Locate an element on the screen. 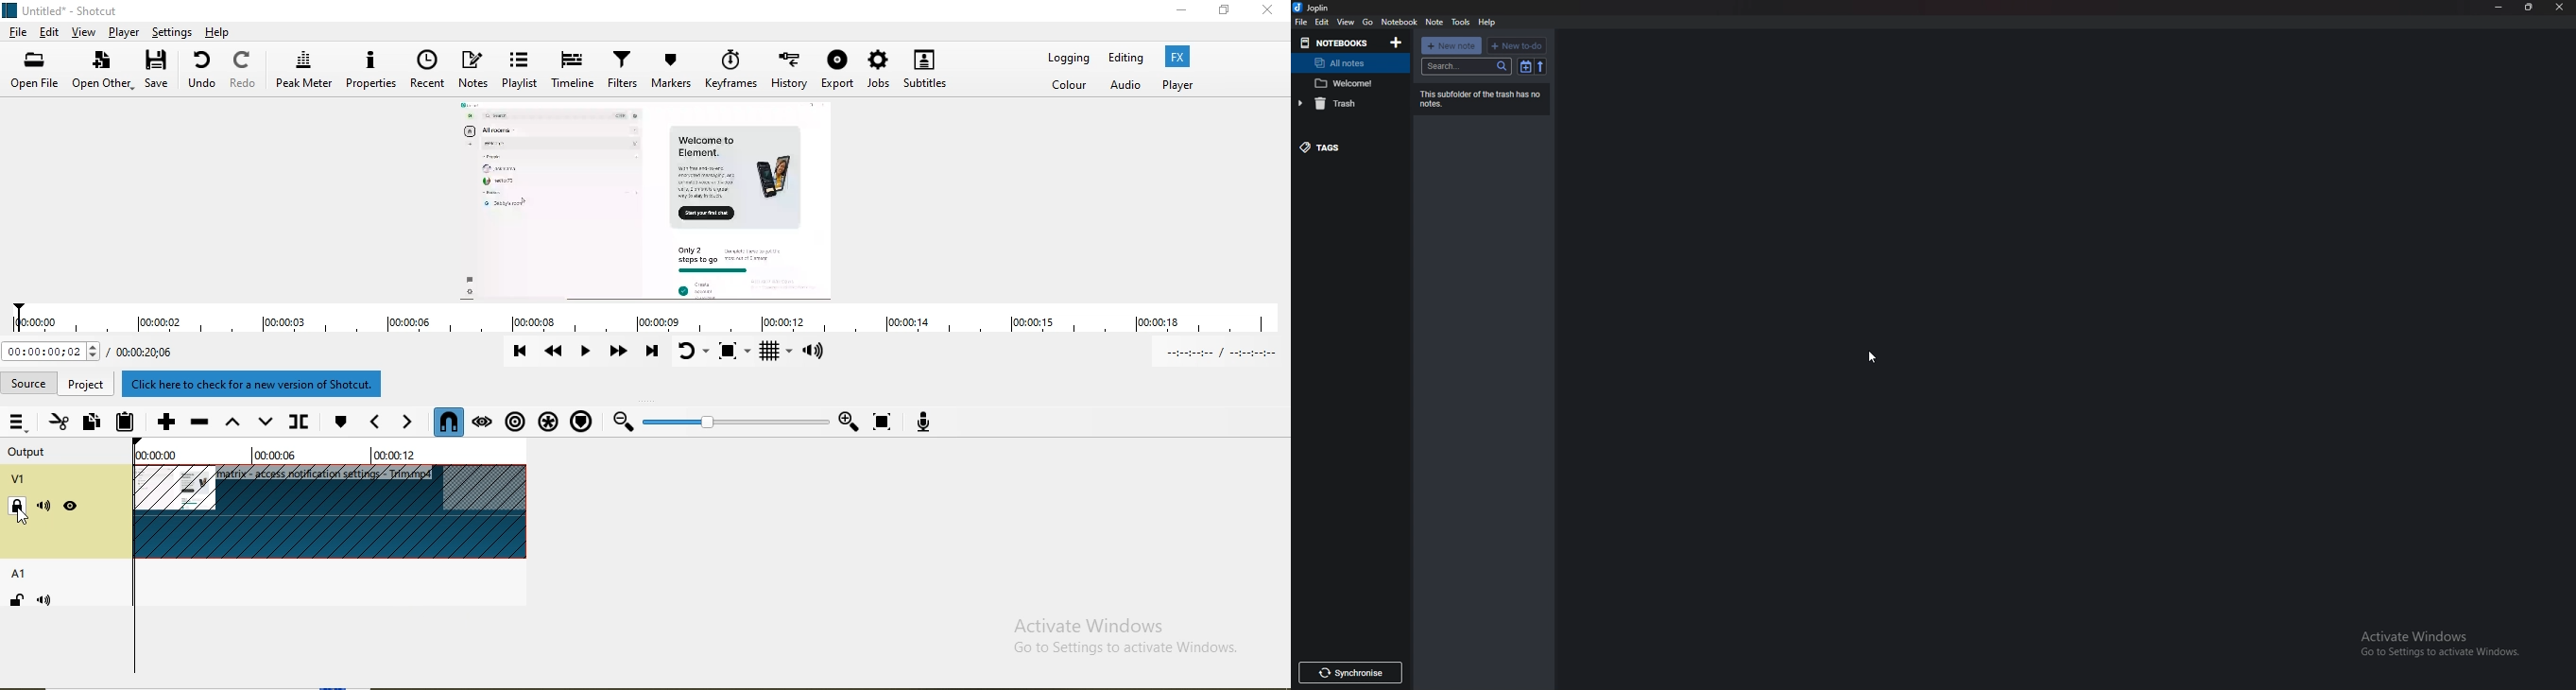 The width and height of the screenshot is (2576, 700). Notebooks is located at coordinates (1336, 42).